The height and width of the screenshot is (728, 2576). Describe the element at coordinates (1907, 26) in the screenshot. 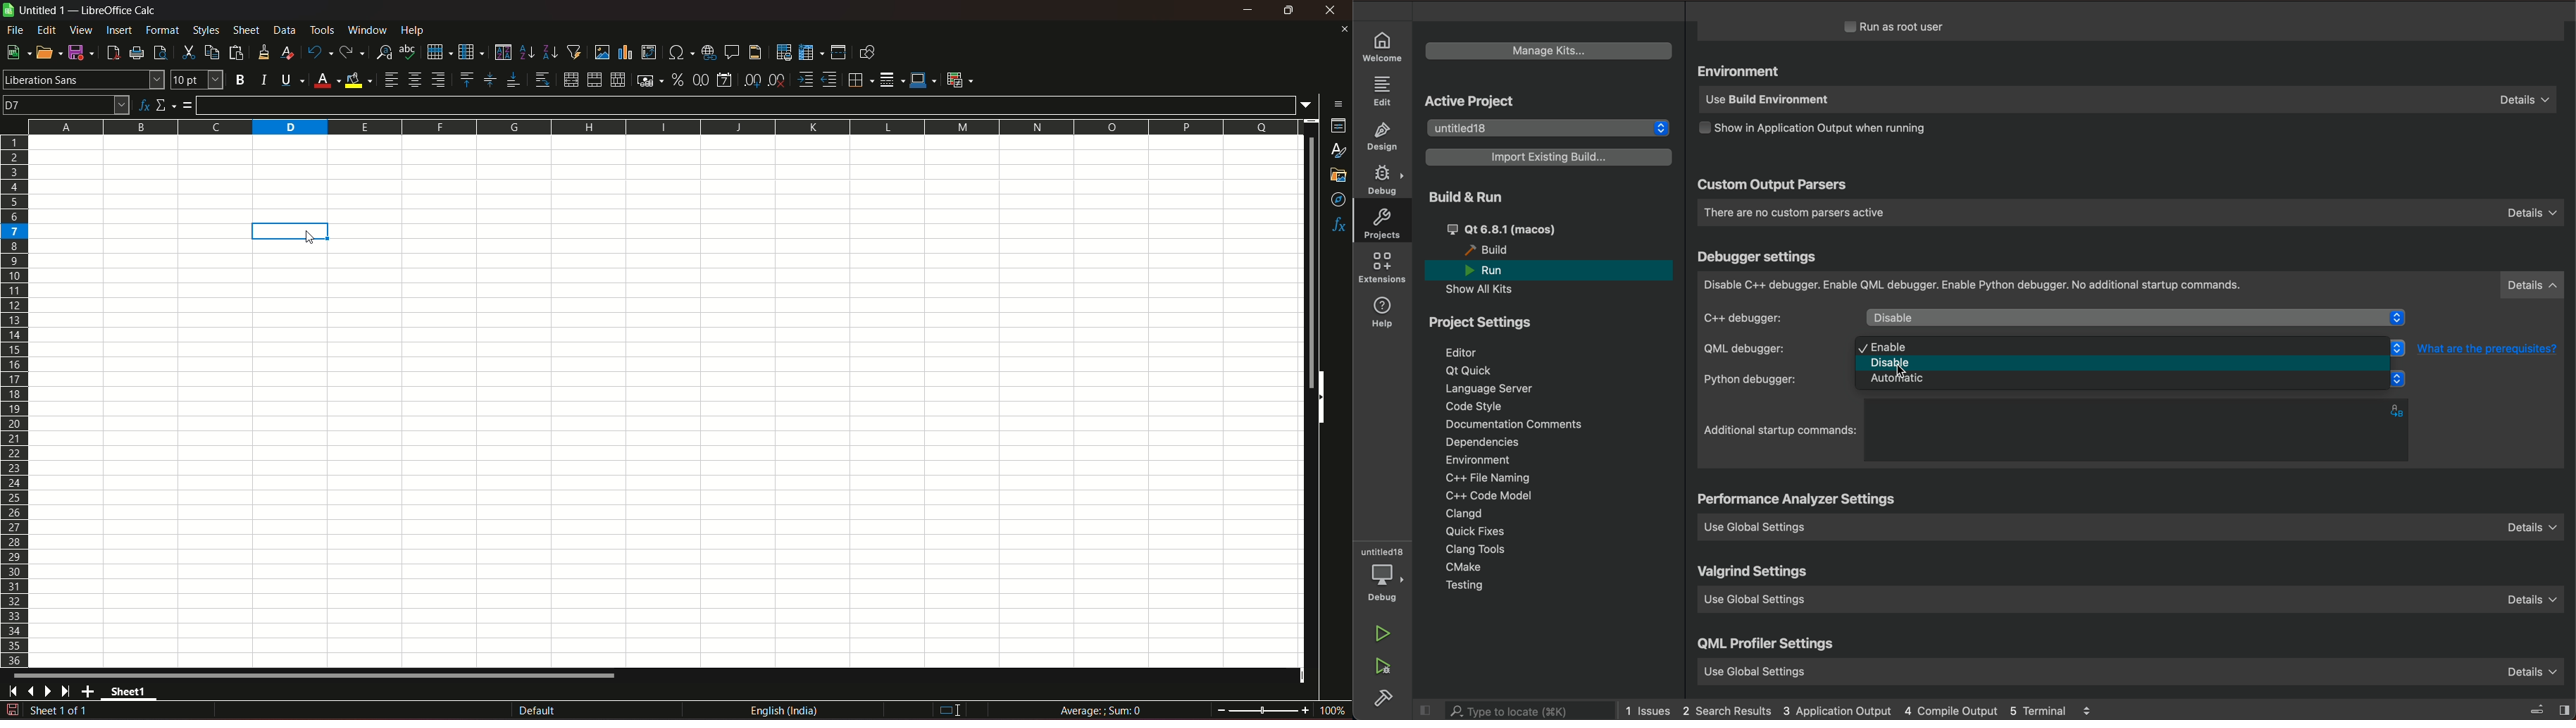

I see `run as root user` at that location.